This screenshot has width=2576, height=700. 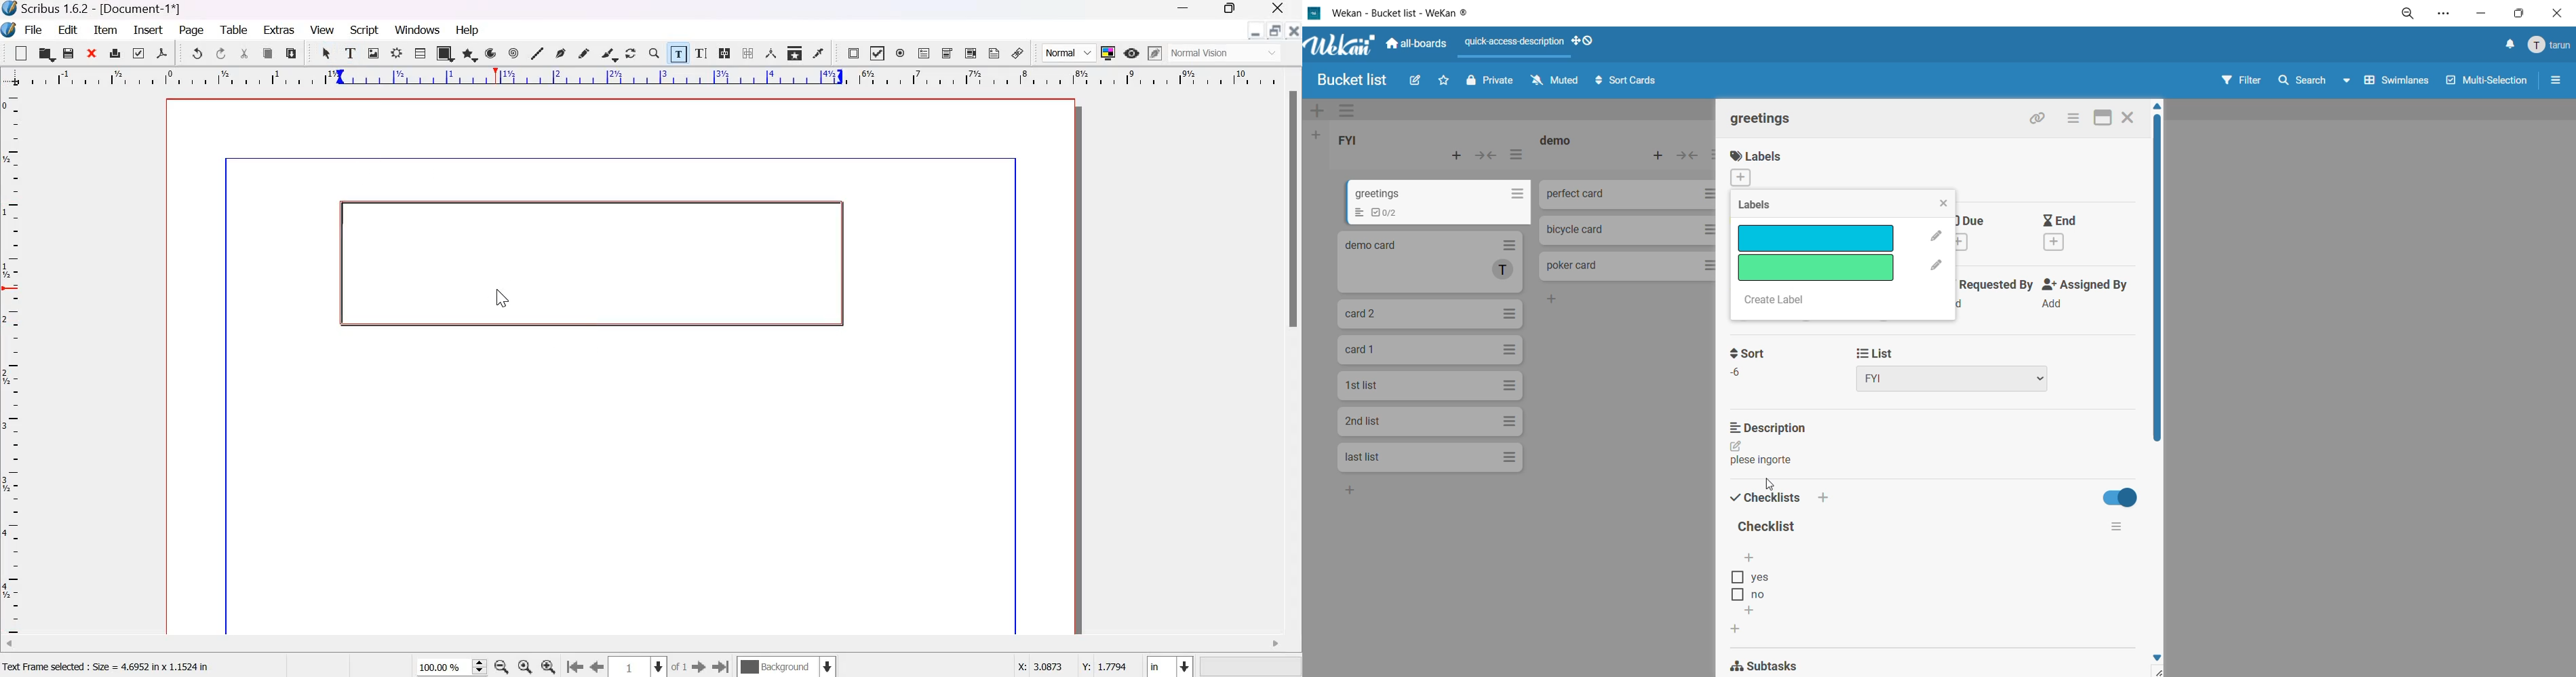 What do you see at coordinates (1446, 81) in the screenshot?
I see `star` at bounding box center [1446, 81].